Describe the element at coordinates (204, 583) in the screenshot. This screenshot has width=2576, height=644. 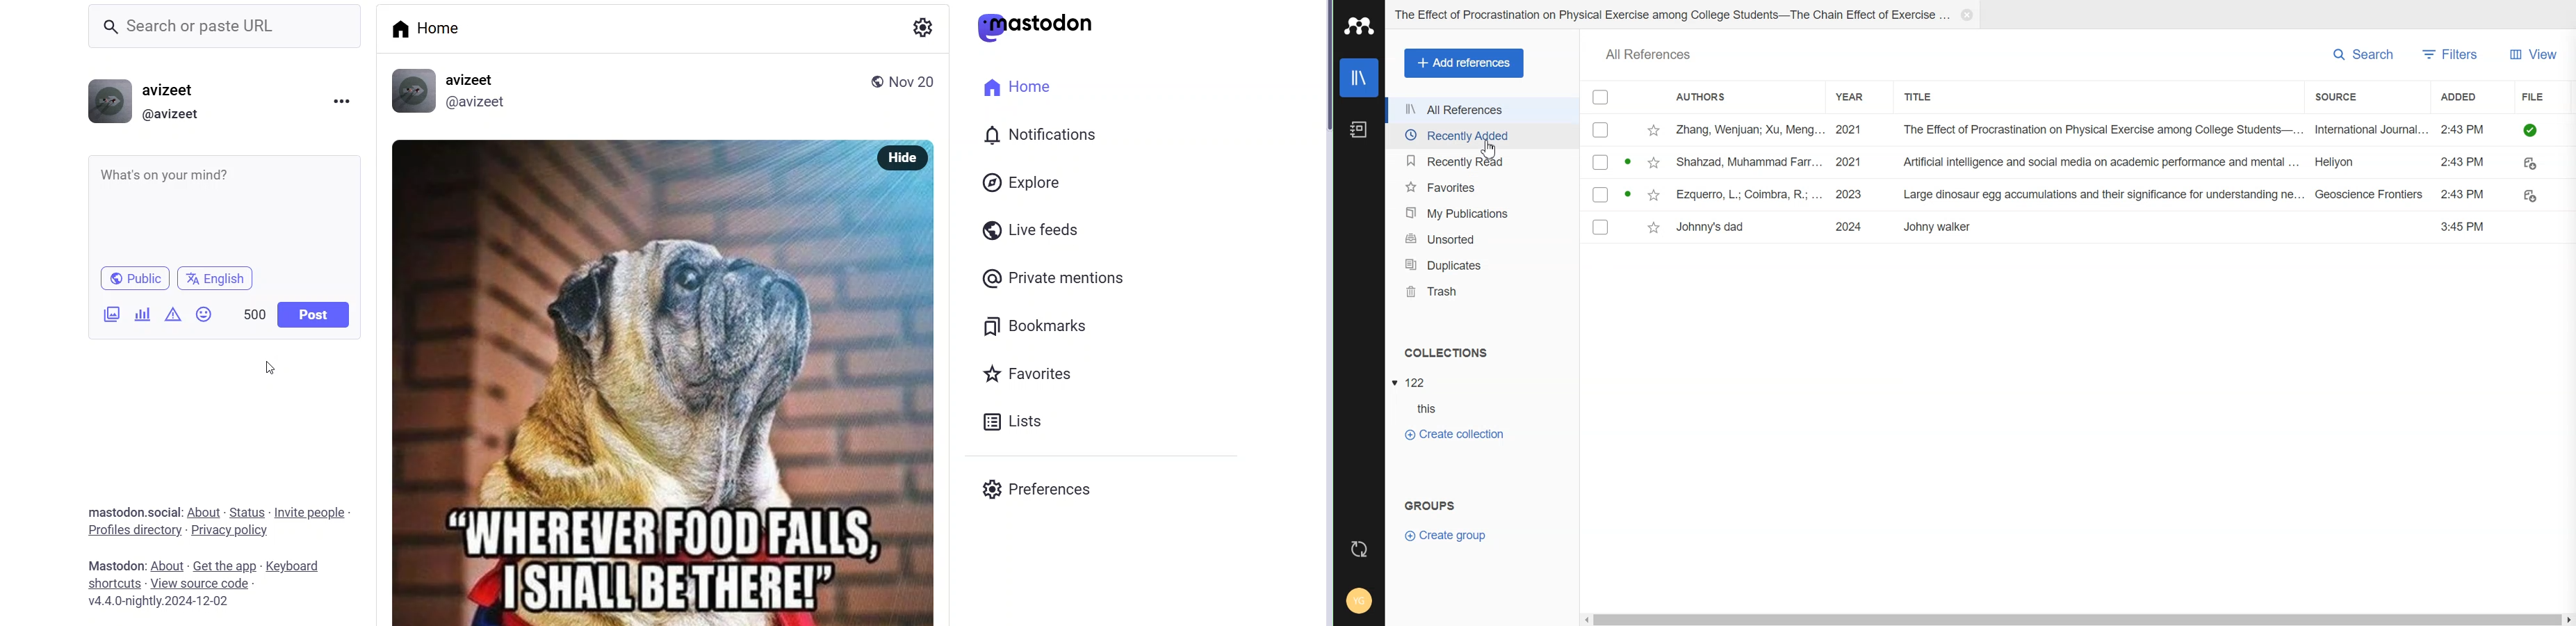
I see `view source code` at that location.